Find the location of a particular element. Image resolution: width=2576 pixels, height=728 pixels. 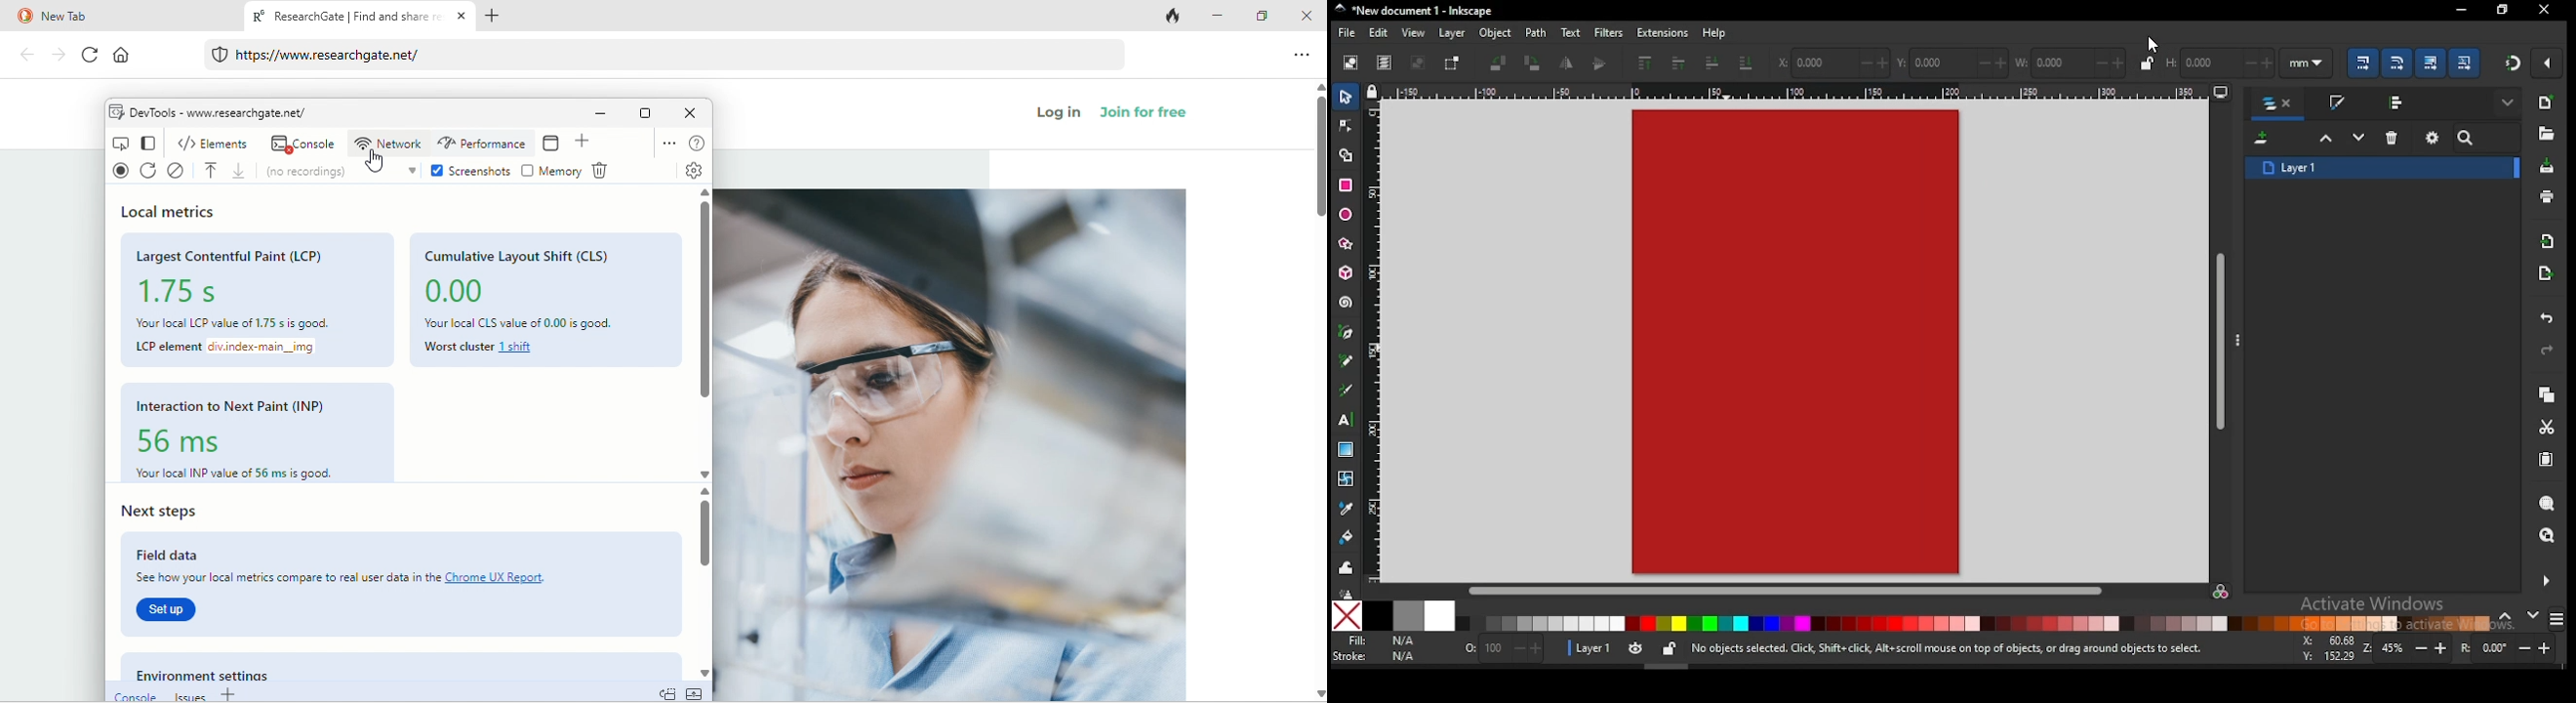

dropper tool is located at coordinates (1347, 507).